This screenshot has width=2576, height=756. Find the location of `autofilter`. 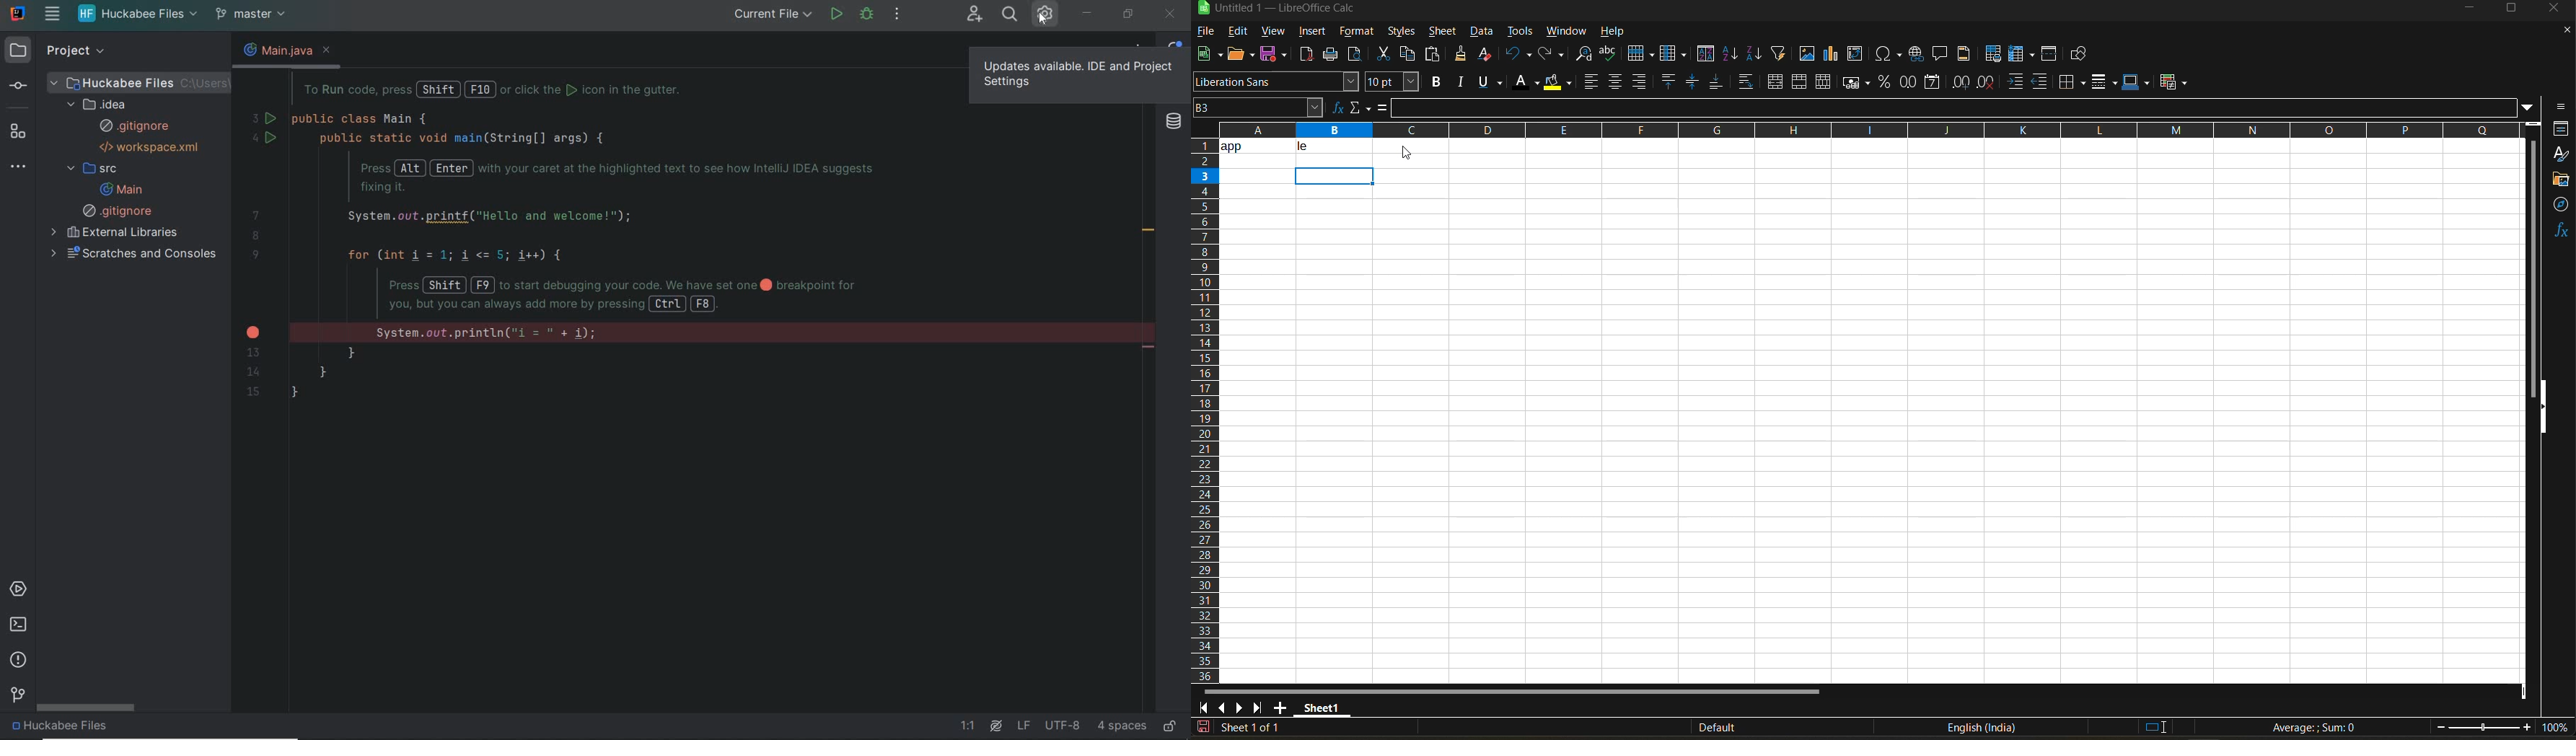

autofilter is located at coordinates (1779, 52).